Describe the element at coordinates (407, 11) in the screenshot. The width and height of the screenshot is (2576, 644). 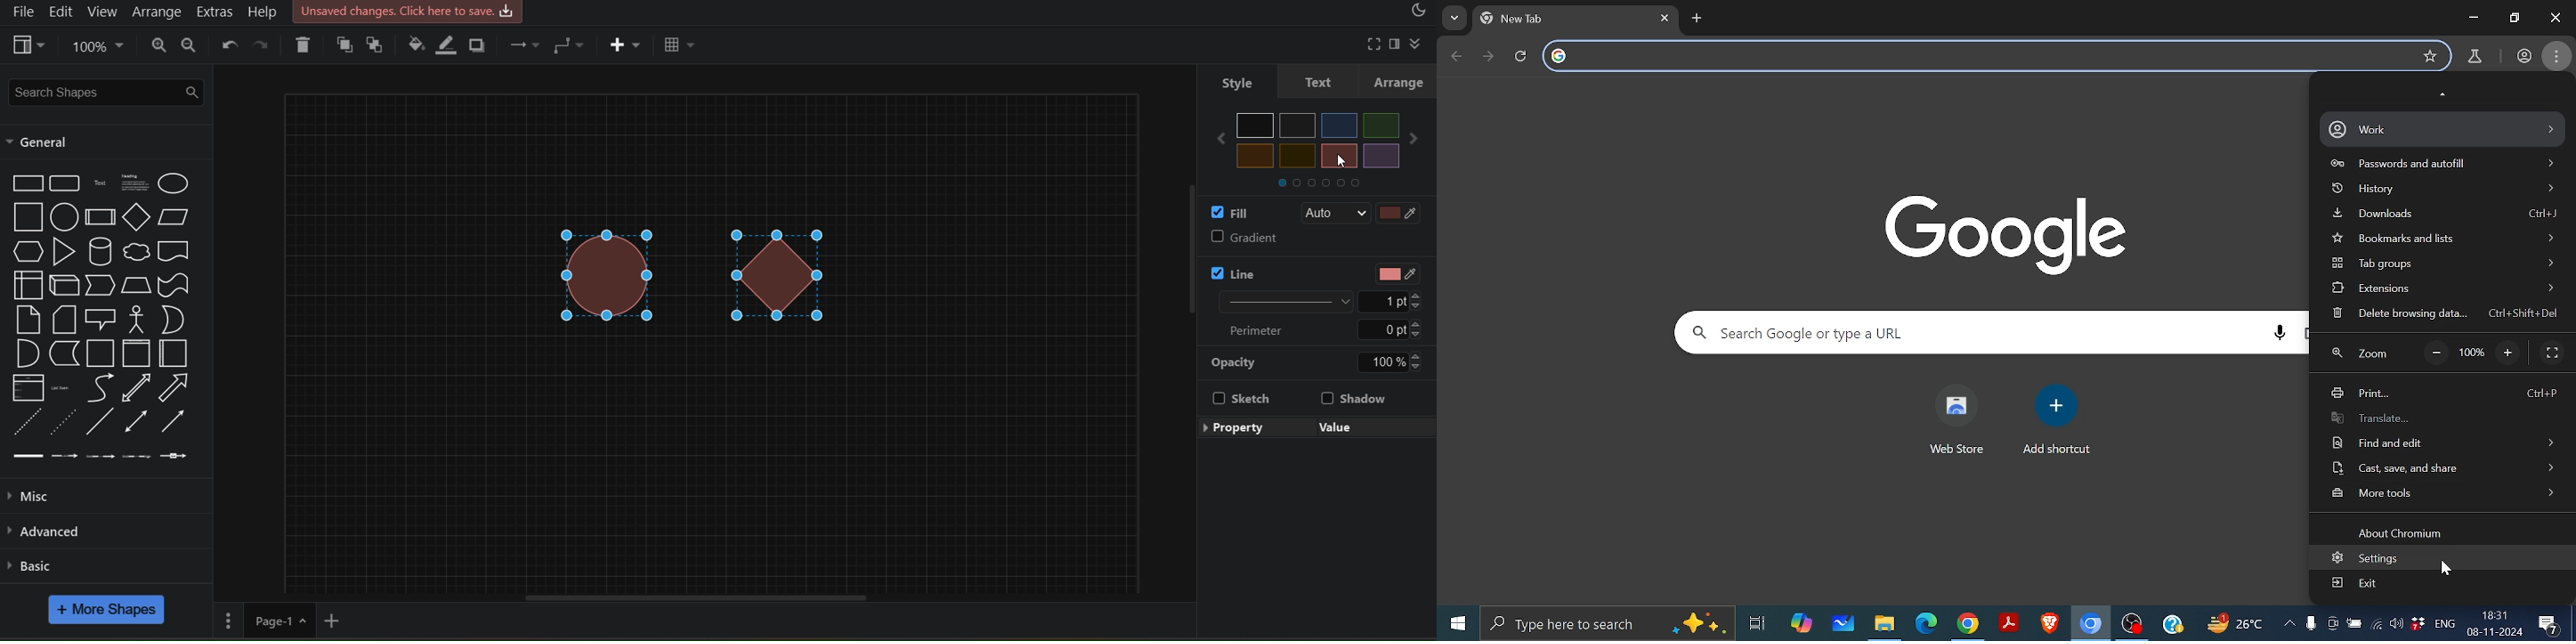
I see `Unsaved changes` at that location.